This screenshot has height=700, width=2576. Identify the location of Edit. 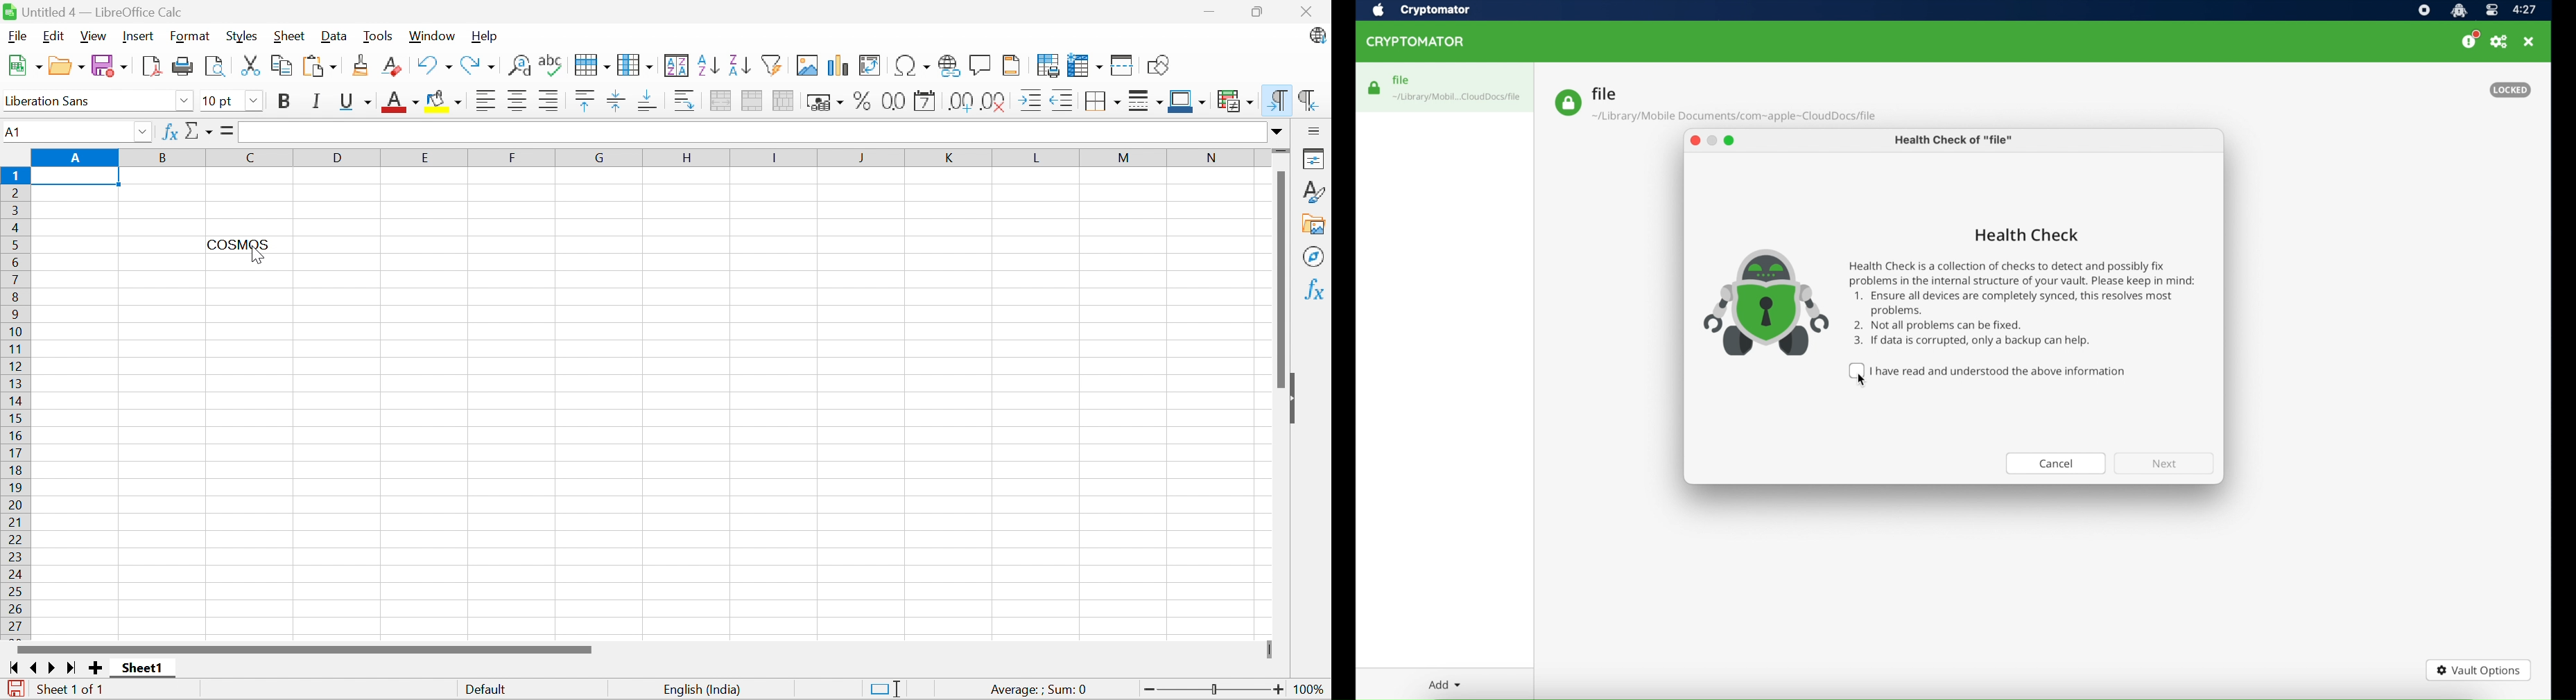
(53, 36).